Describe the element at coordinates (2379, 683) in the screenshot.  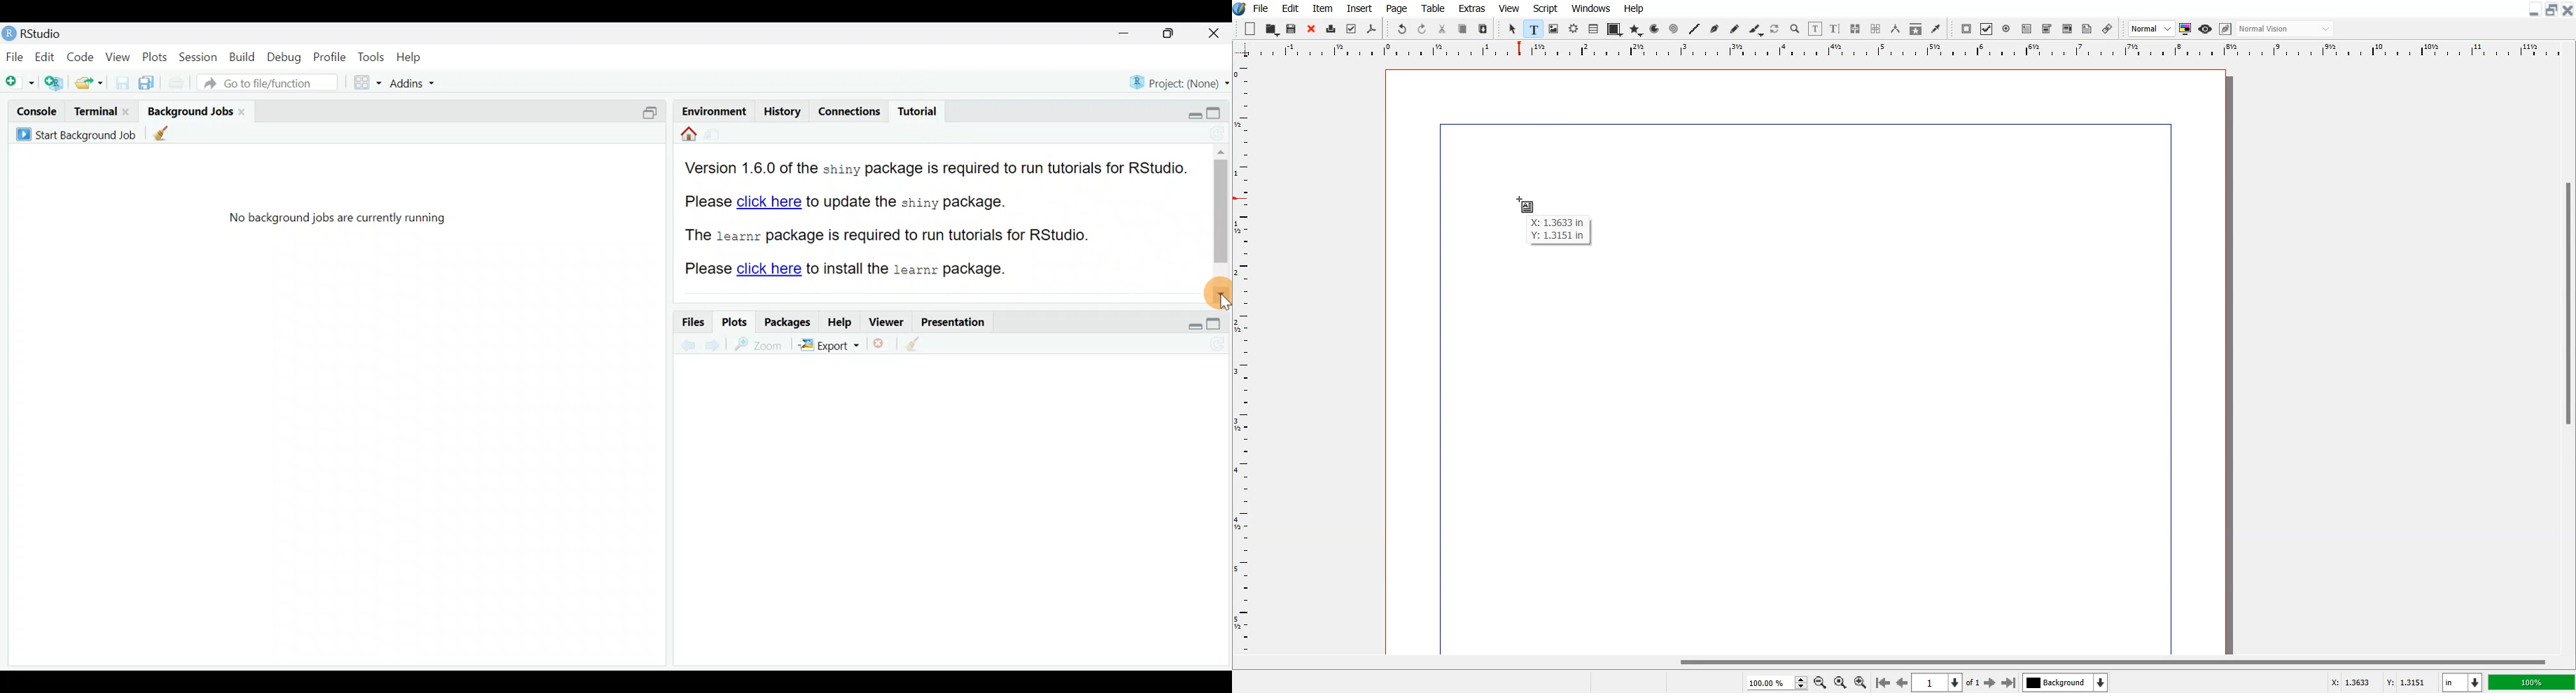
I see `X, Y Co-ordinate` at that location.